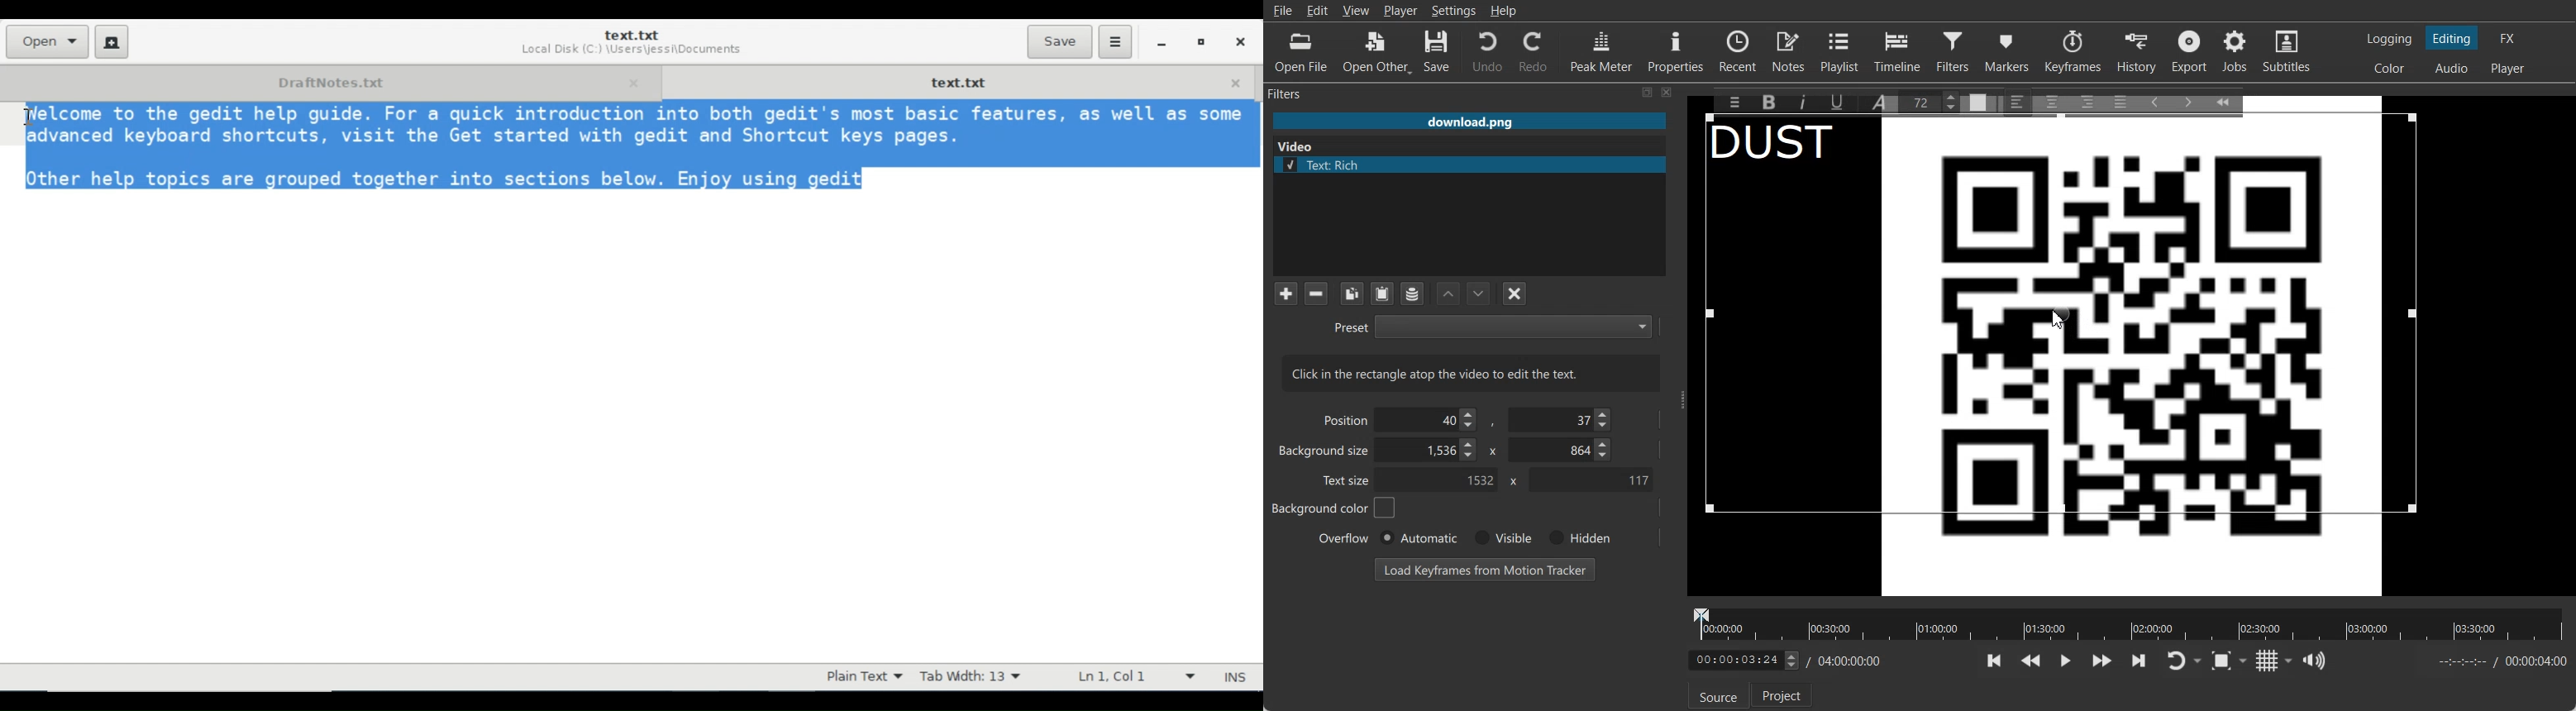 The height and width of the screenshot is (728, 2576). I want to click on Underline, so click(1843, 102).